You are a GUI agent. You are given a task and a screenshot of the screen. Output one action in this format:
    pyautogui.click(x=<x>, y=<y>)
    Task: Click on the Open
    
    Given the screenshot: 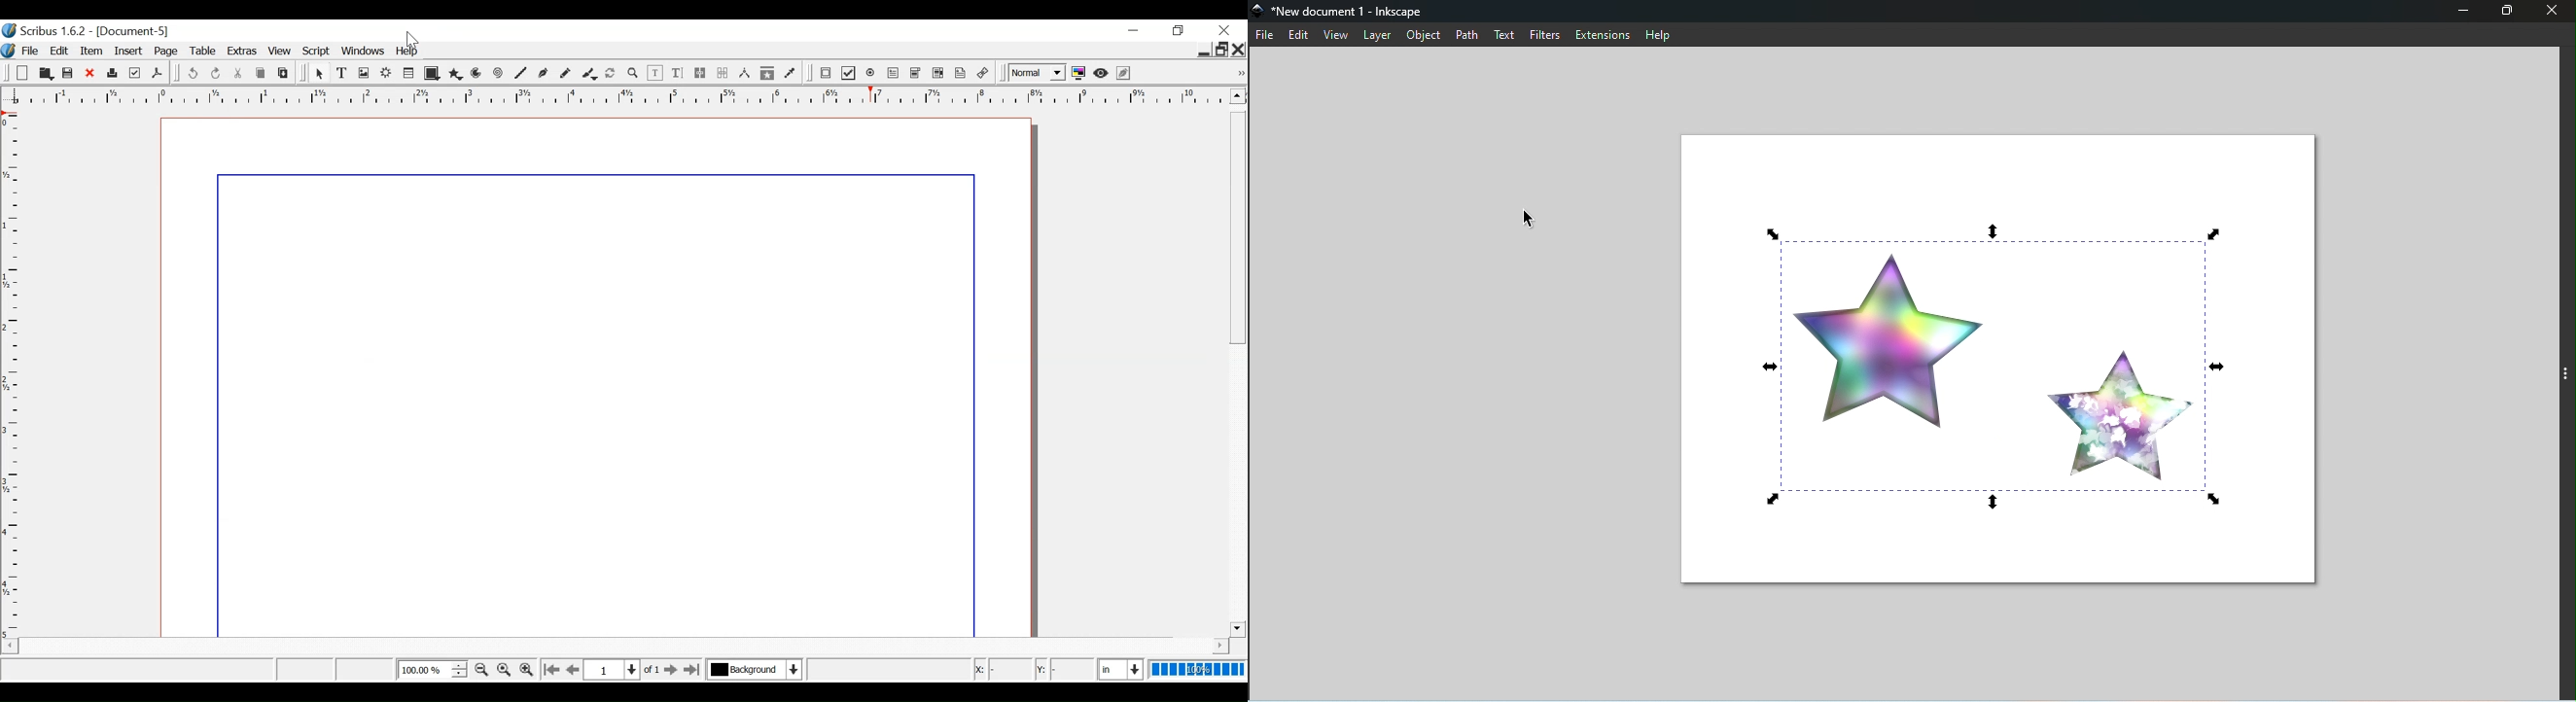 What is the action you would take?
    pyautogui.click(x=21, y=73)
    